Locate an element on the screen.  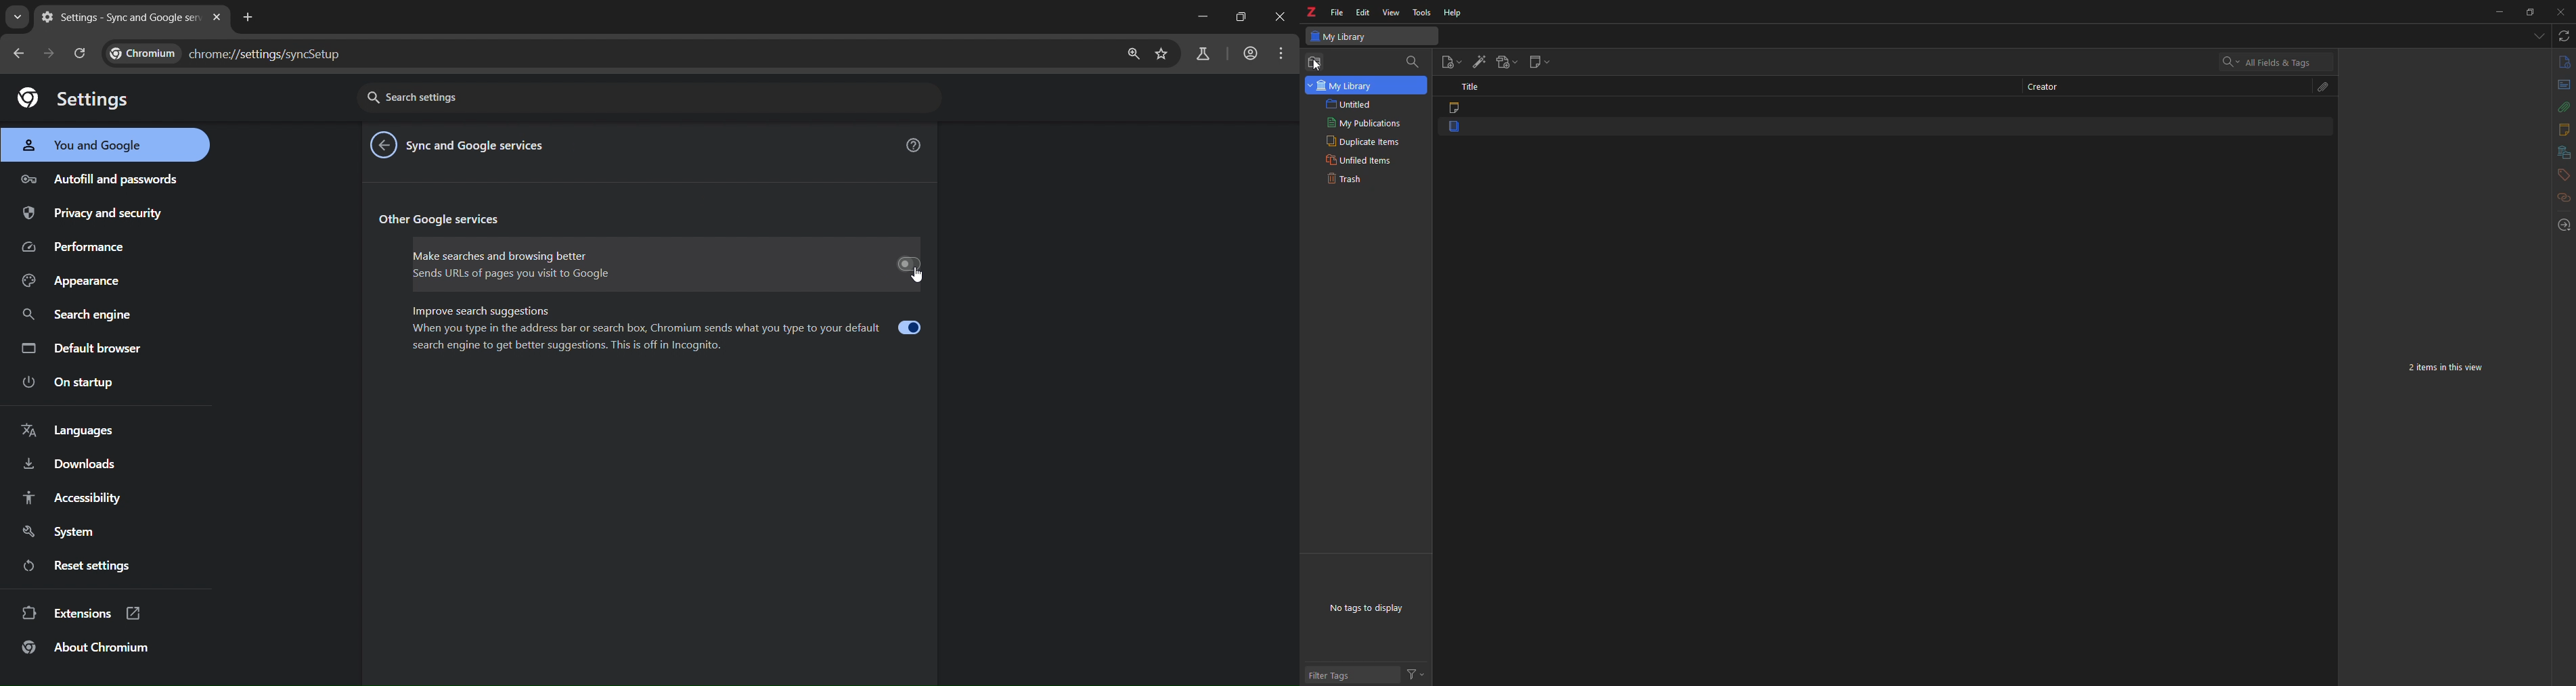
minimize is located at coordinates (2497, 12).